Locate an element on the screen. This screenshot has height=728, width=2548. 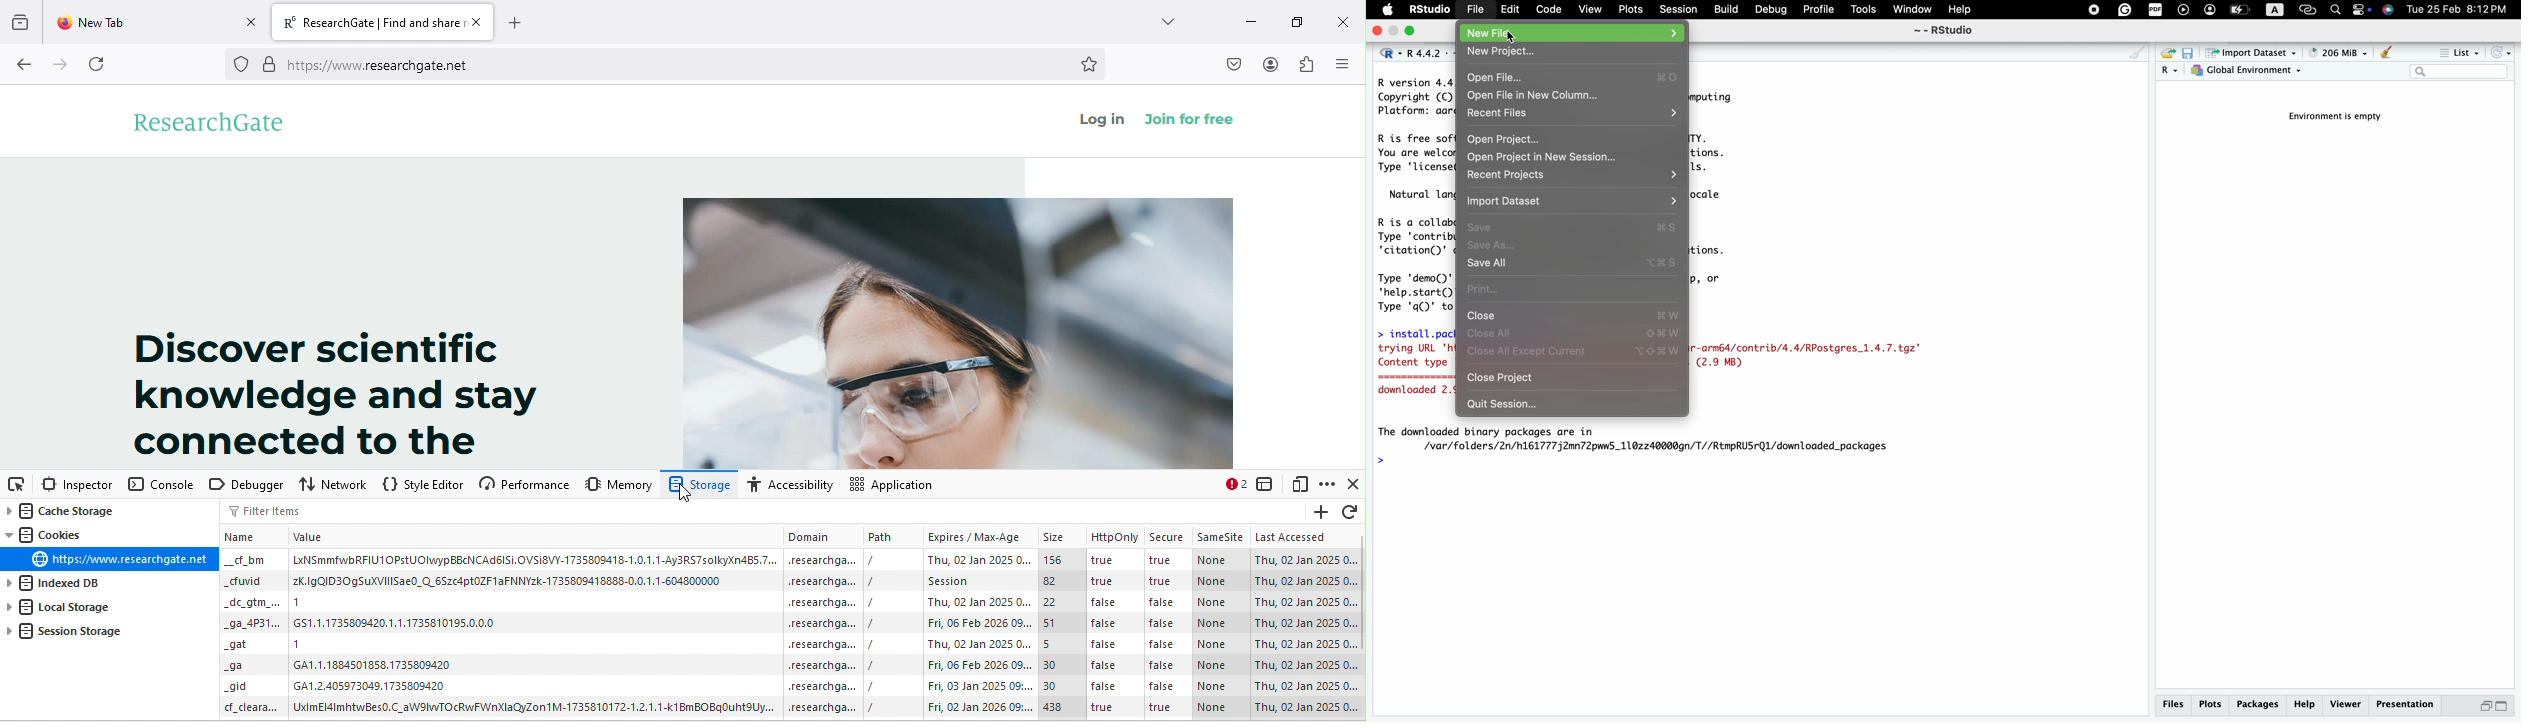
siri is located at coordinates (2389, 11).